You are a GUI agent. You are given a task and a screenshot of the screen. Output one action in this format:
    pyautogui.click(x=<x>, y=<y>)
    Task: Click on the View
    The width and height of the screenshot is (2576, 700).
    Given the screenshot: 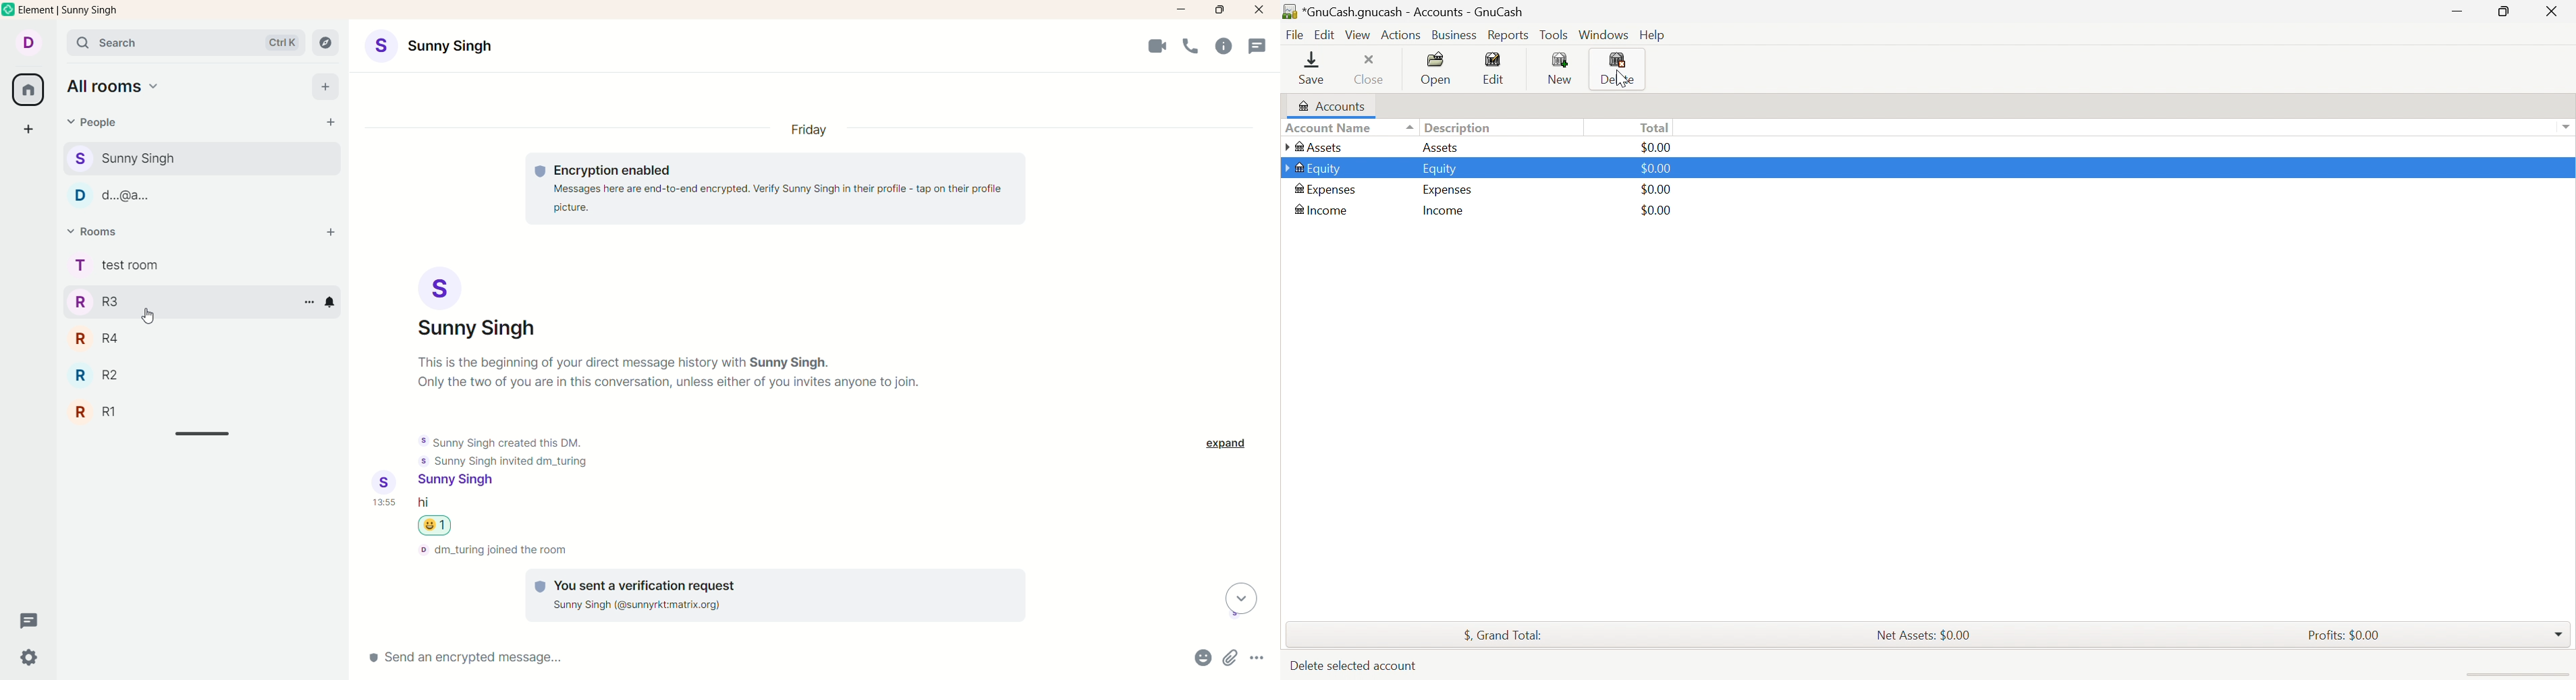 What is the action you would take?
    pyautogui.click(x=1359, y=36)
    